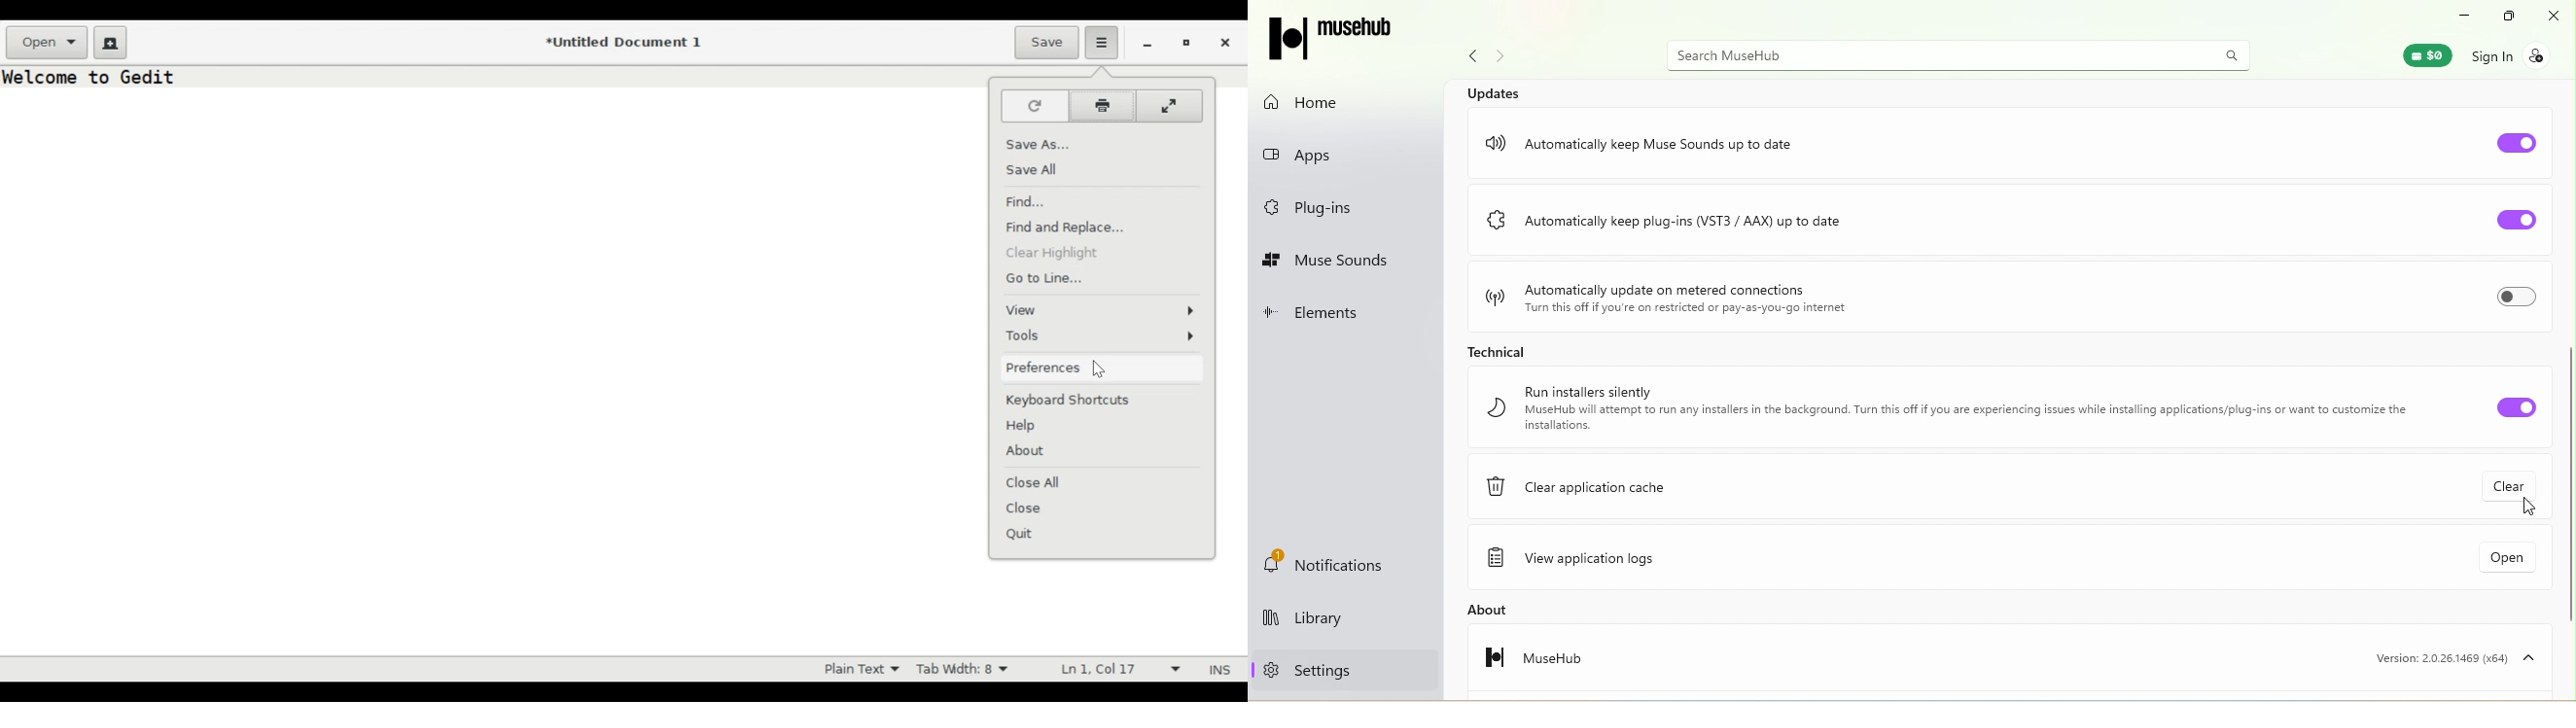 The height and width of the screenshot is (728, 2576). Describe the element at coordinates (1036, 509) in the screenshot. I see `Close` at that location.